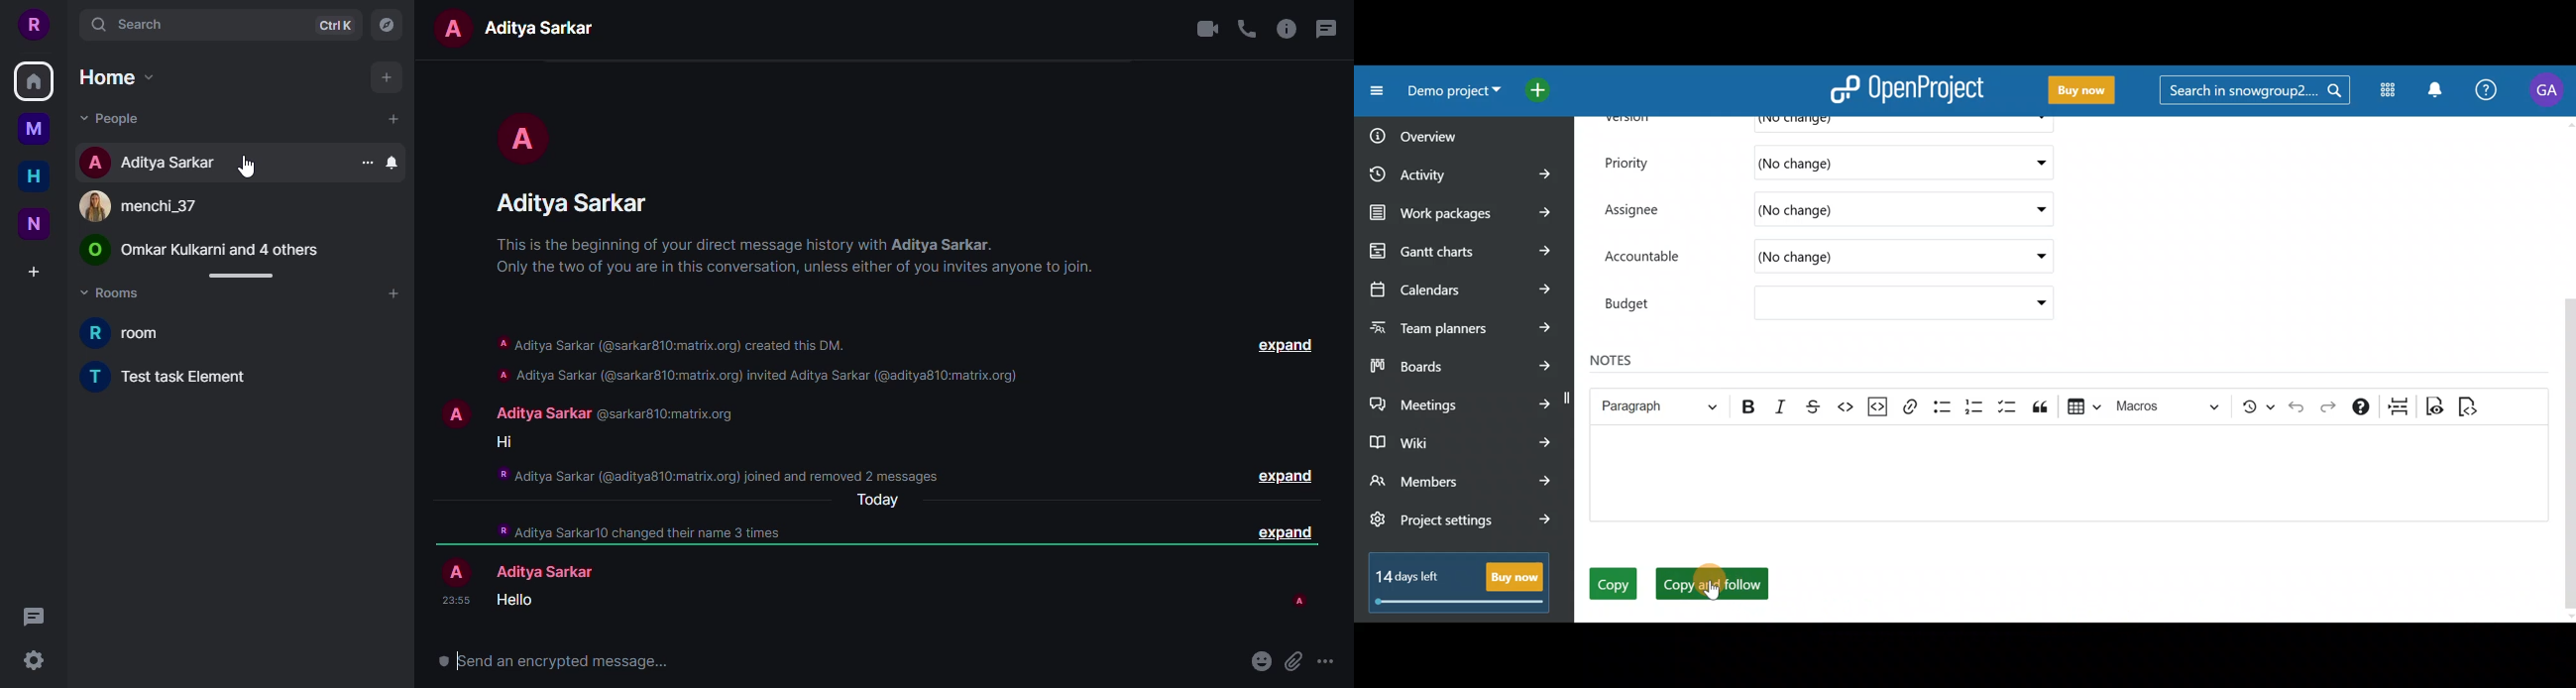 The height and width of the screenshot is (700, 2576). What do you see at coordinates (392, 293) in the screenshot?
I see `add room` at bounding box center [392, 293].